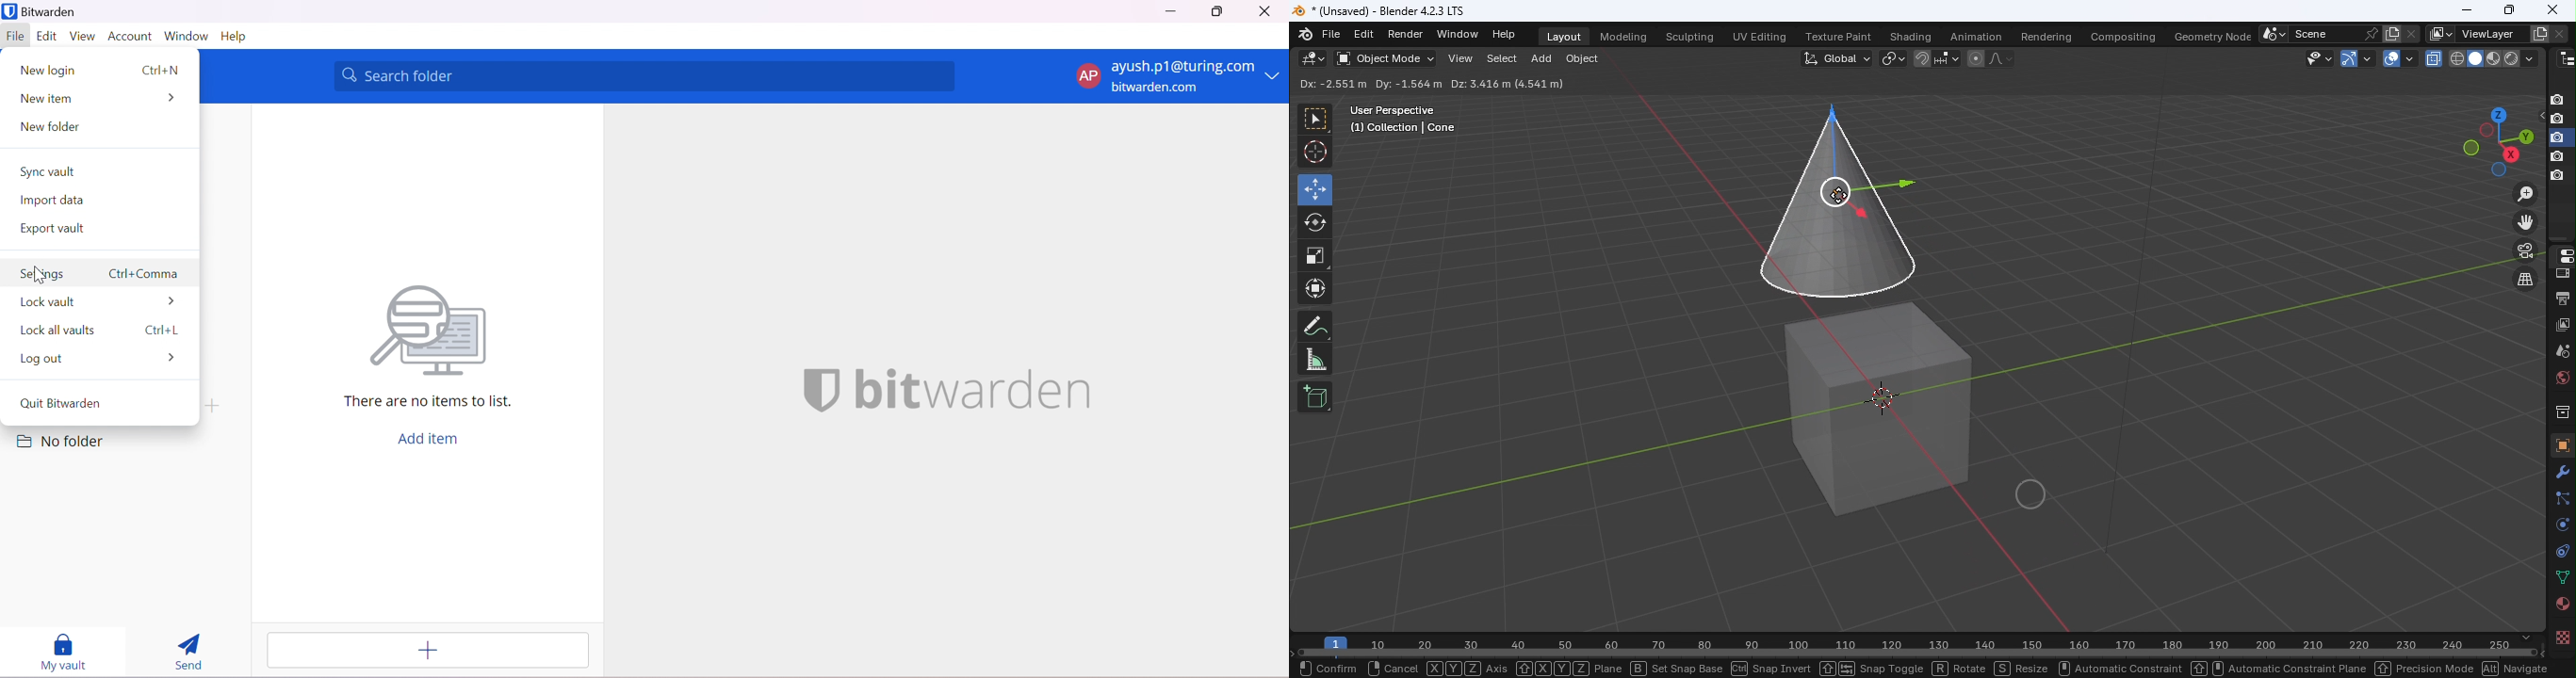 The width and height of the screenshot is (2576, 700). What do you see at coordinates (2492, 57) in the screenshot?
I see `viewpoint shader: Material view` at bounding box center [2492, 57].